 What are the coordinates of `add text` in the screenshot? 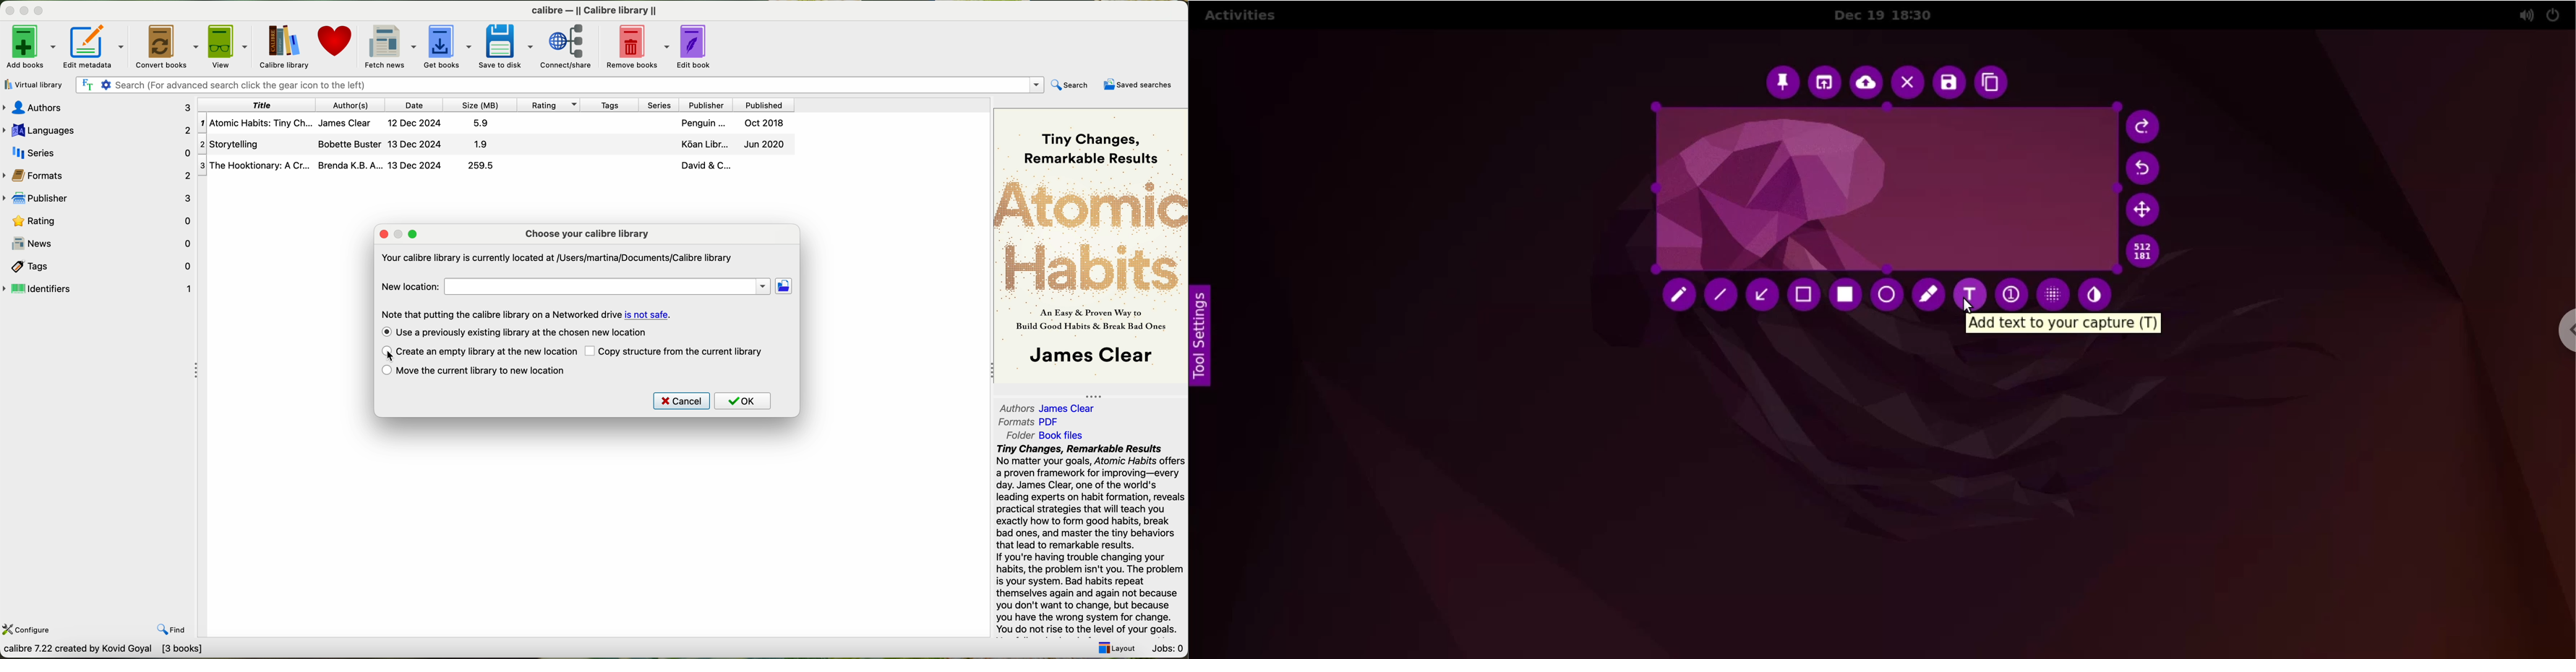 It's located at (1972, 293).